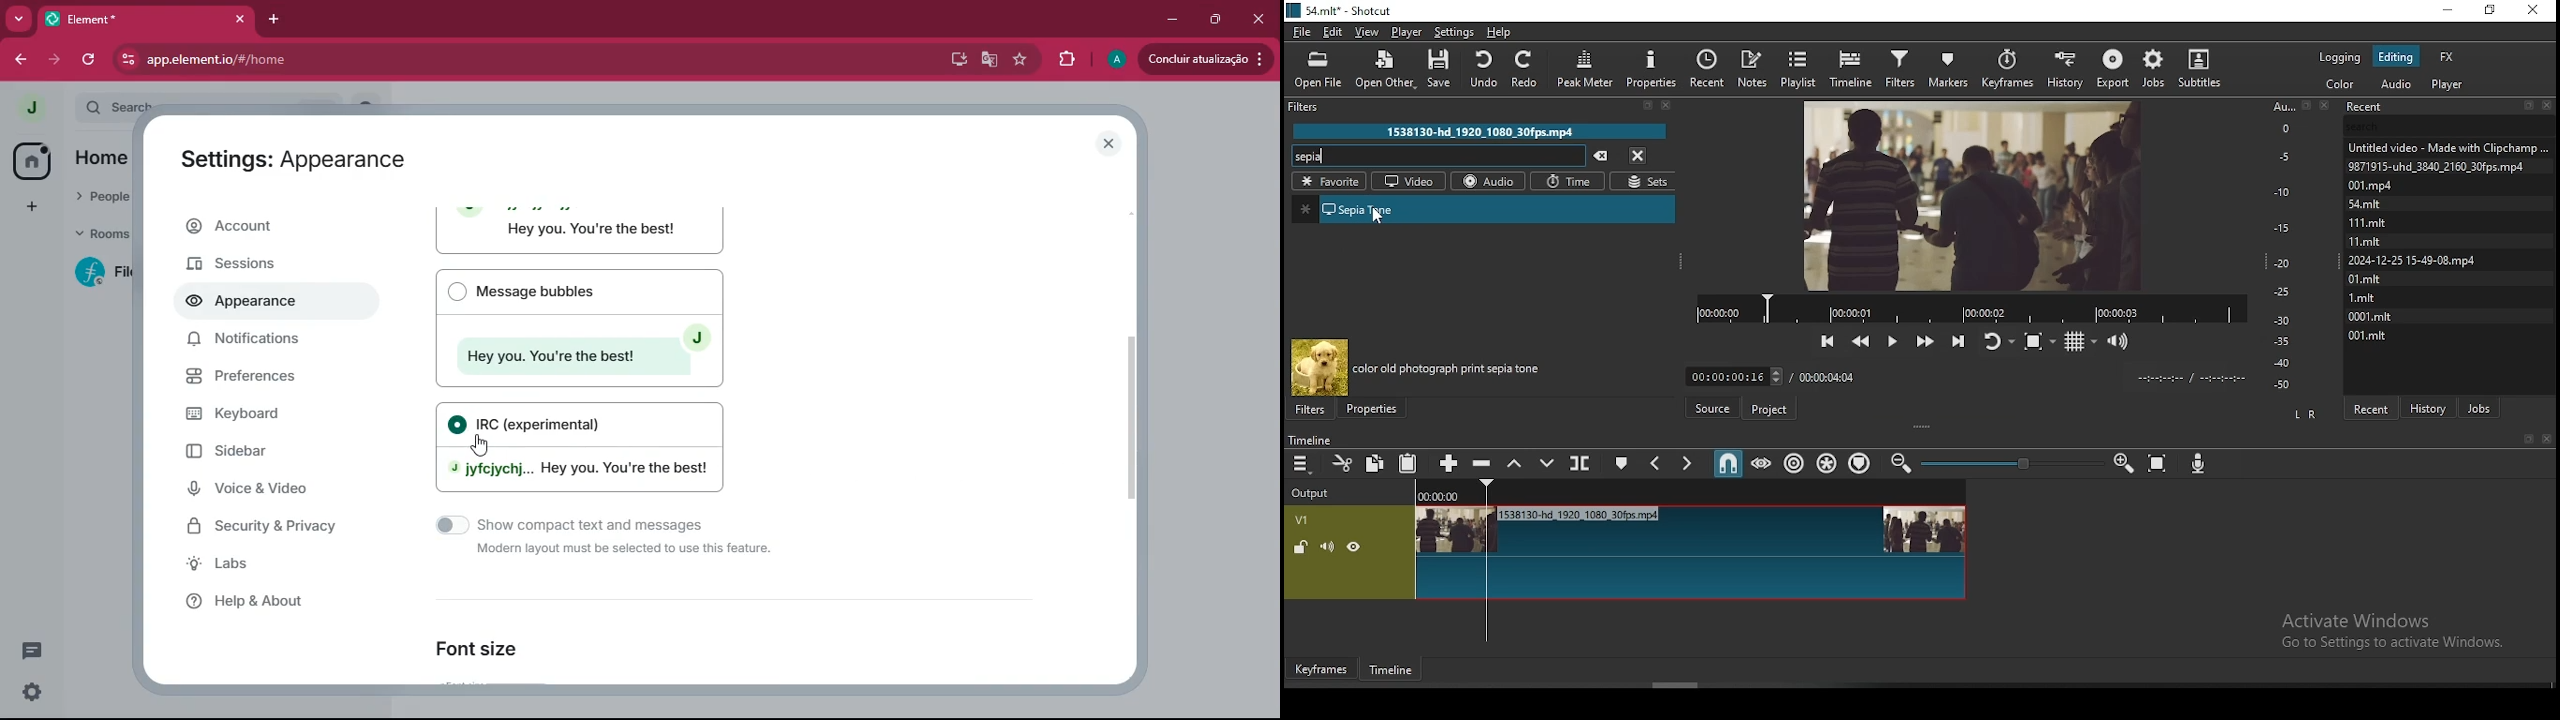  Describe the element at coordinates (1369, 32) in the screenshot. I see `view` at that location.